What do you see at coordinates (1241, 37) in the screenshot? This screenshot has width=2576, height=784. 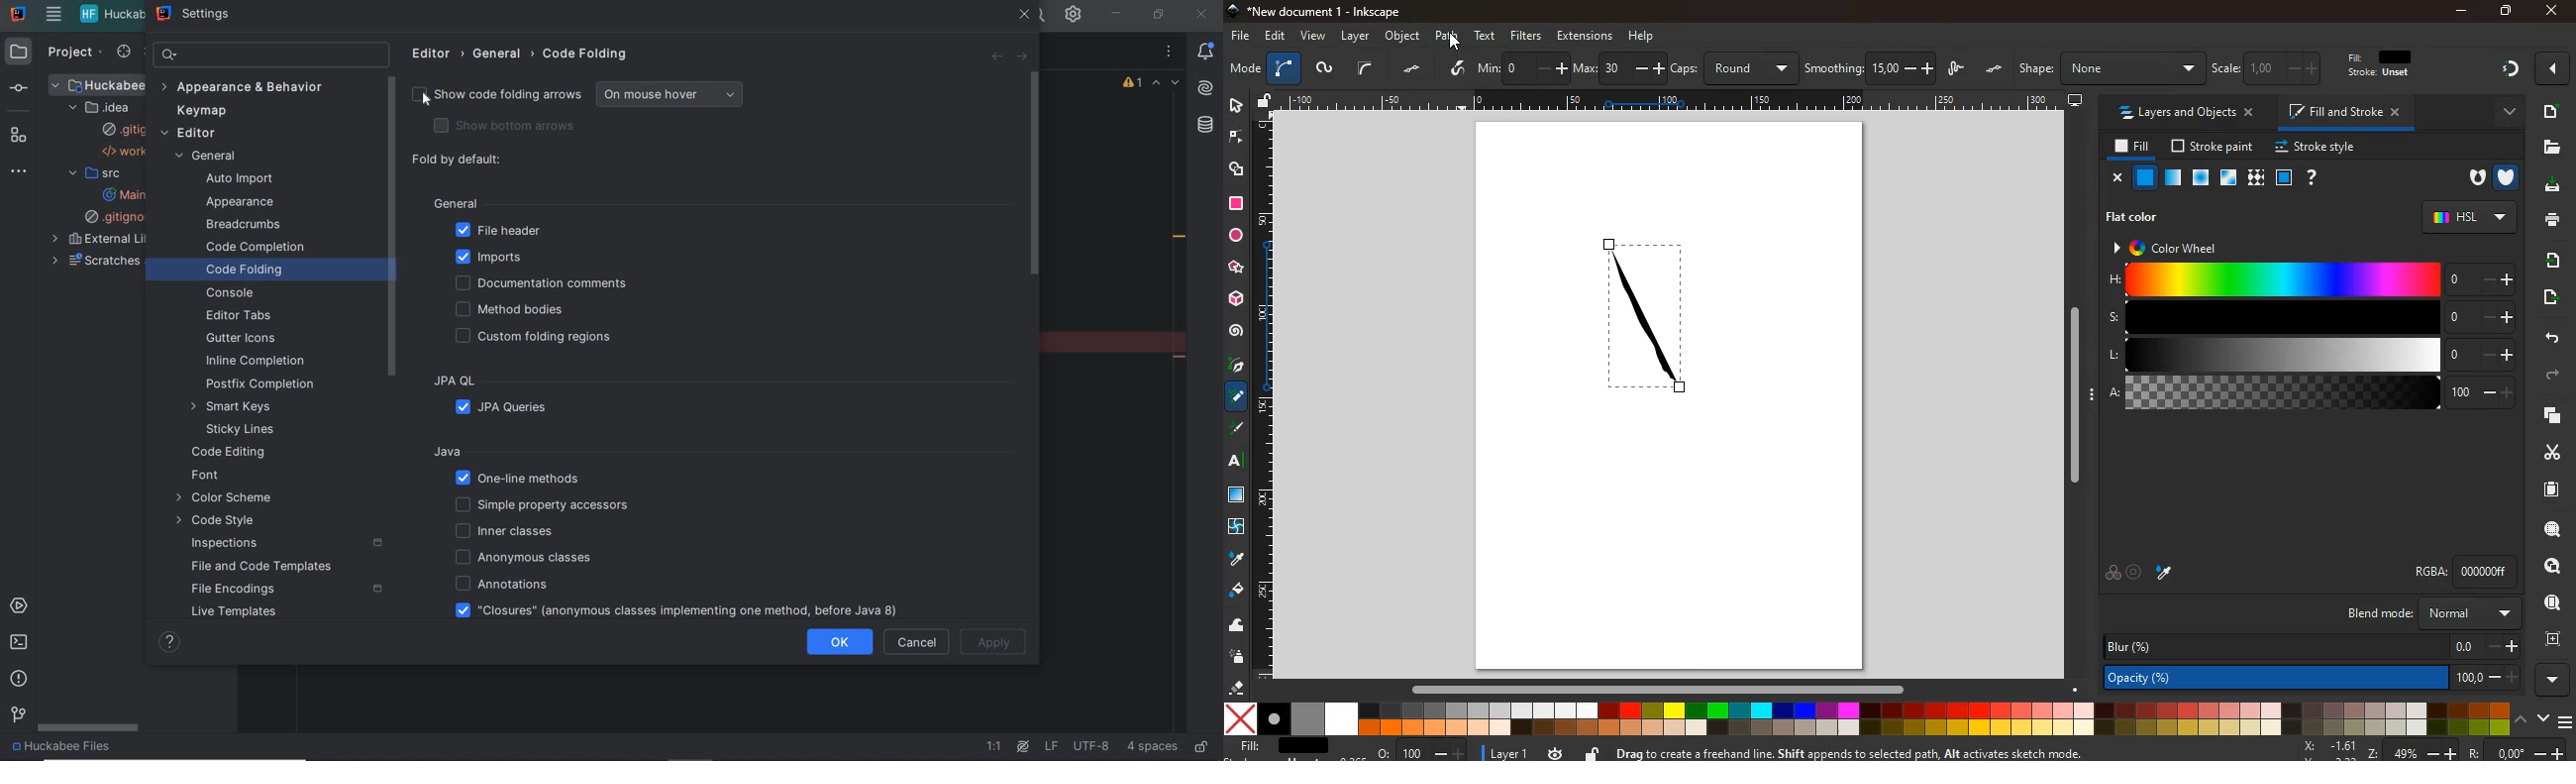 I see `file` at bounding box center [1241, 37].